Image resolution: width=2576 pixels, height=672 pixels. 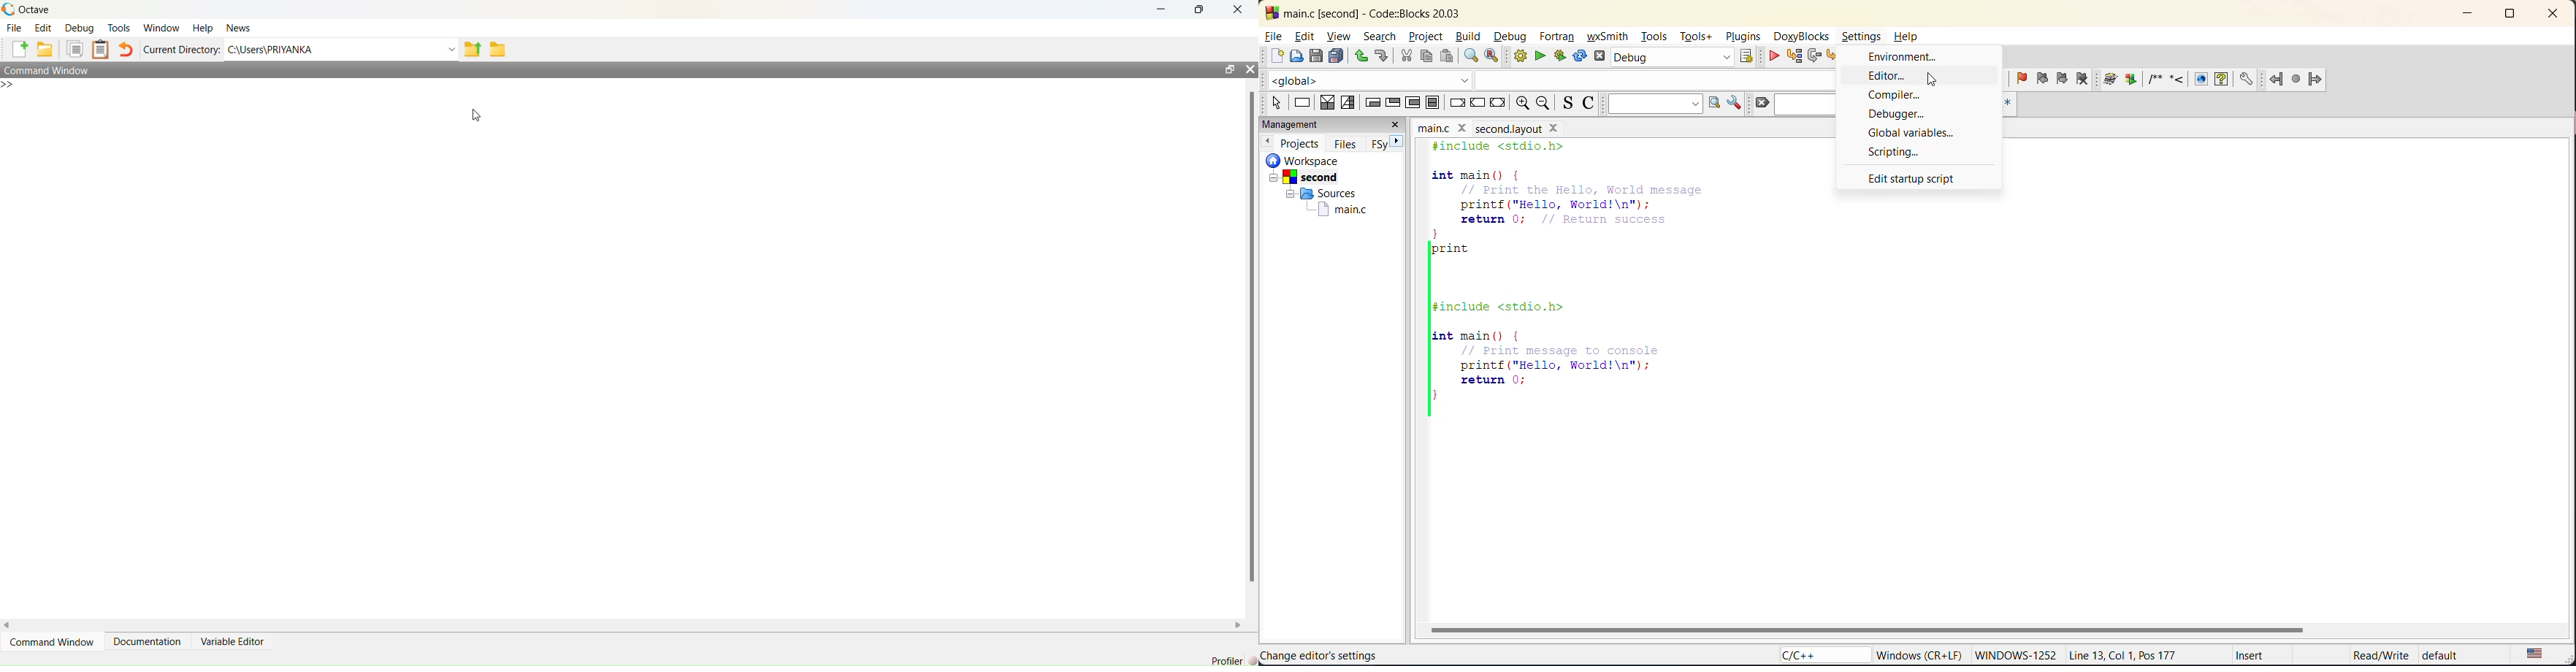 What do you see at coordinates (1302, 142) in the screenshot?
I see `projects` at bounding box center [1302, 142].